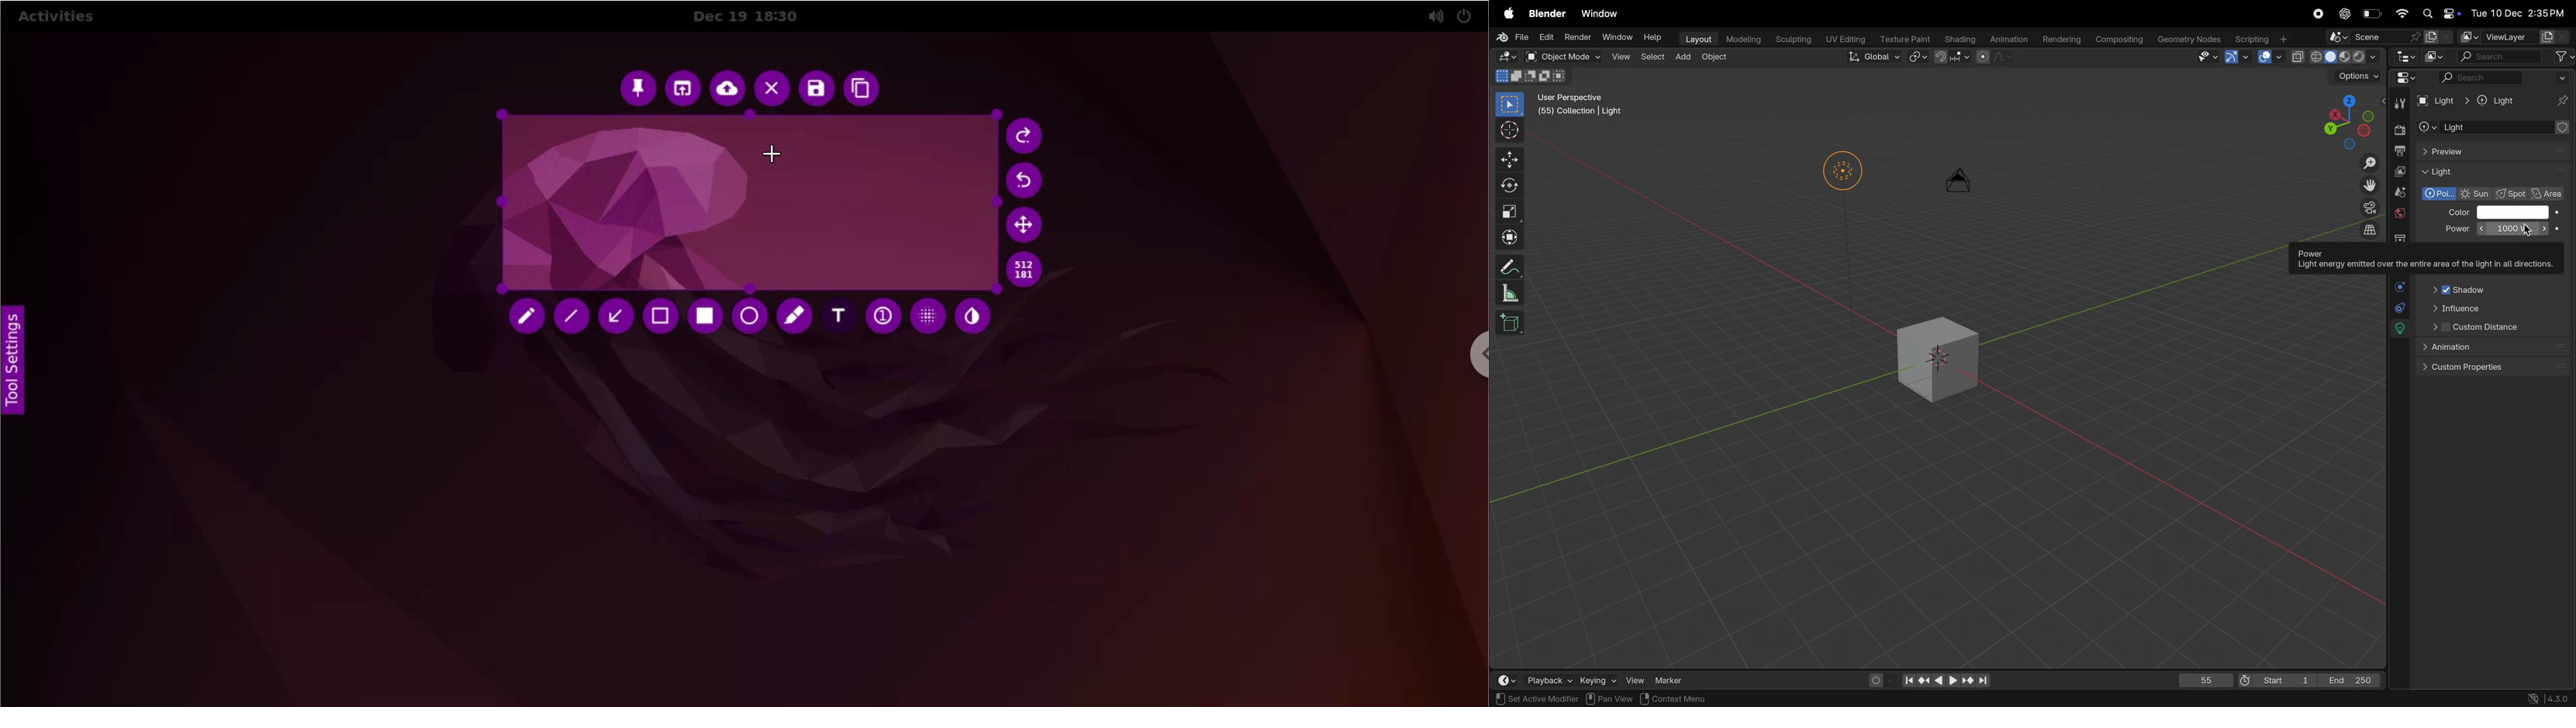  I want to click on Texture paint, so click(1905, 38).